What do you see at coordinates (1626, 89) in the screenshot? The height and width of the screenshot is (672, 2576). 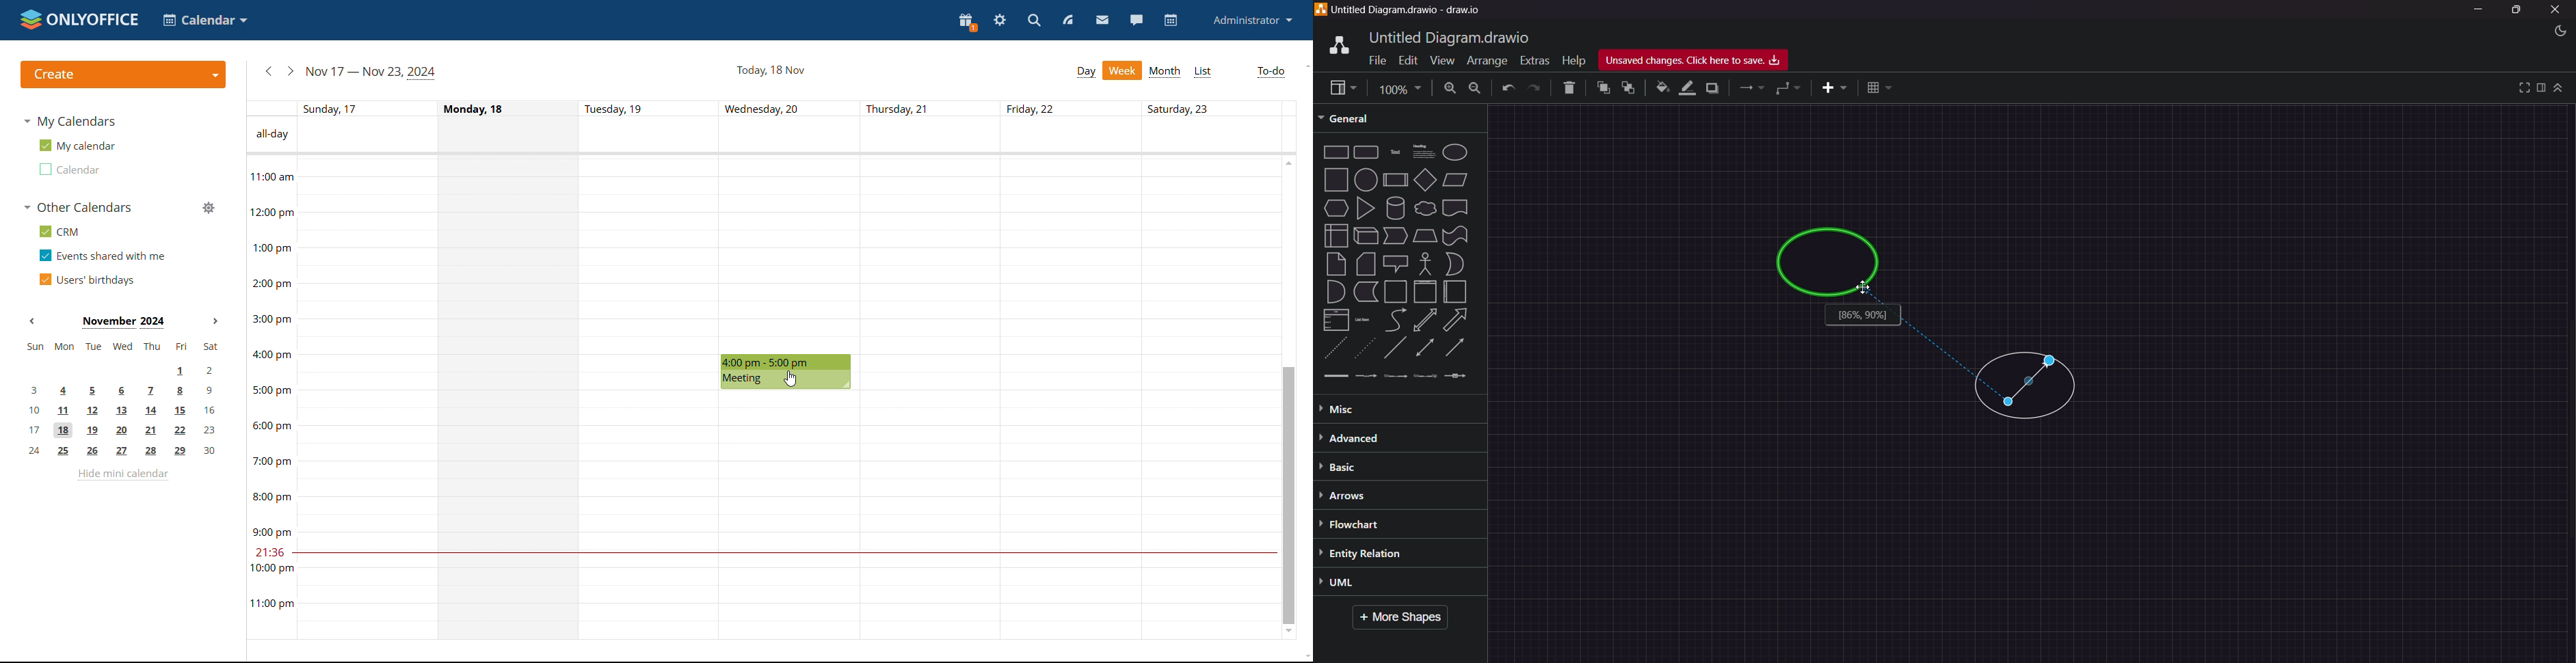 I see `to back` at bounding box center [1626, 89].